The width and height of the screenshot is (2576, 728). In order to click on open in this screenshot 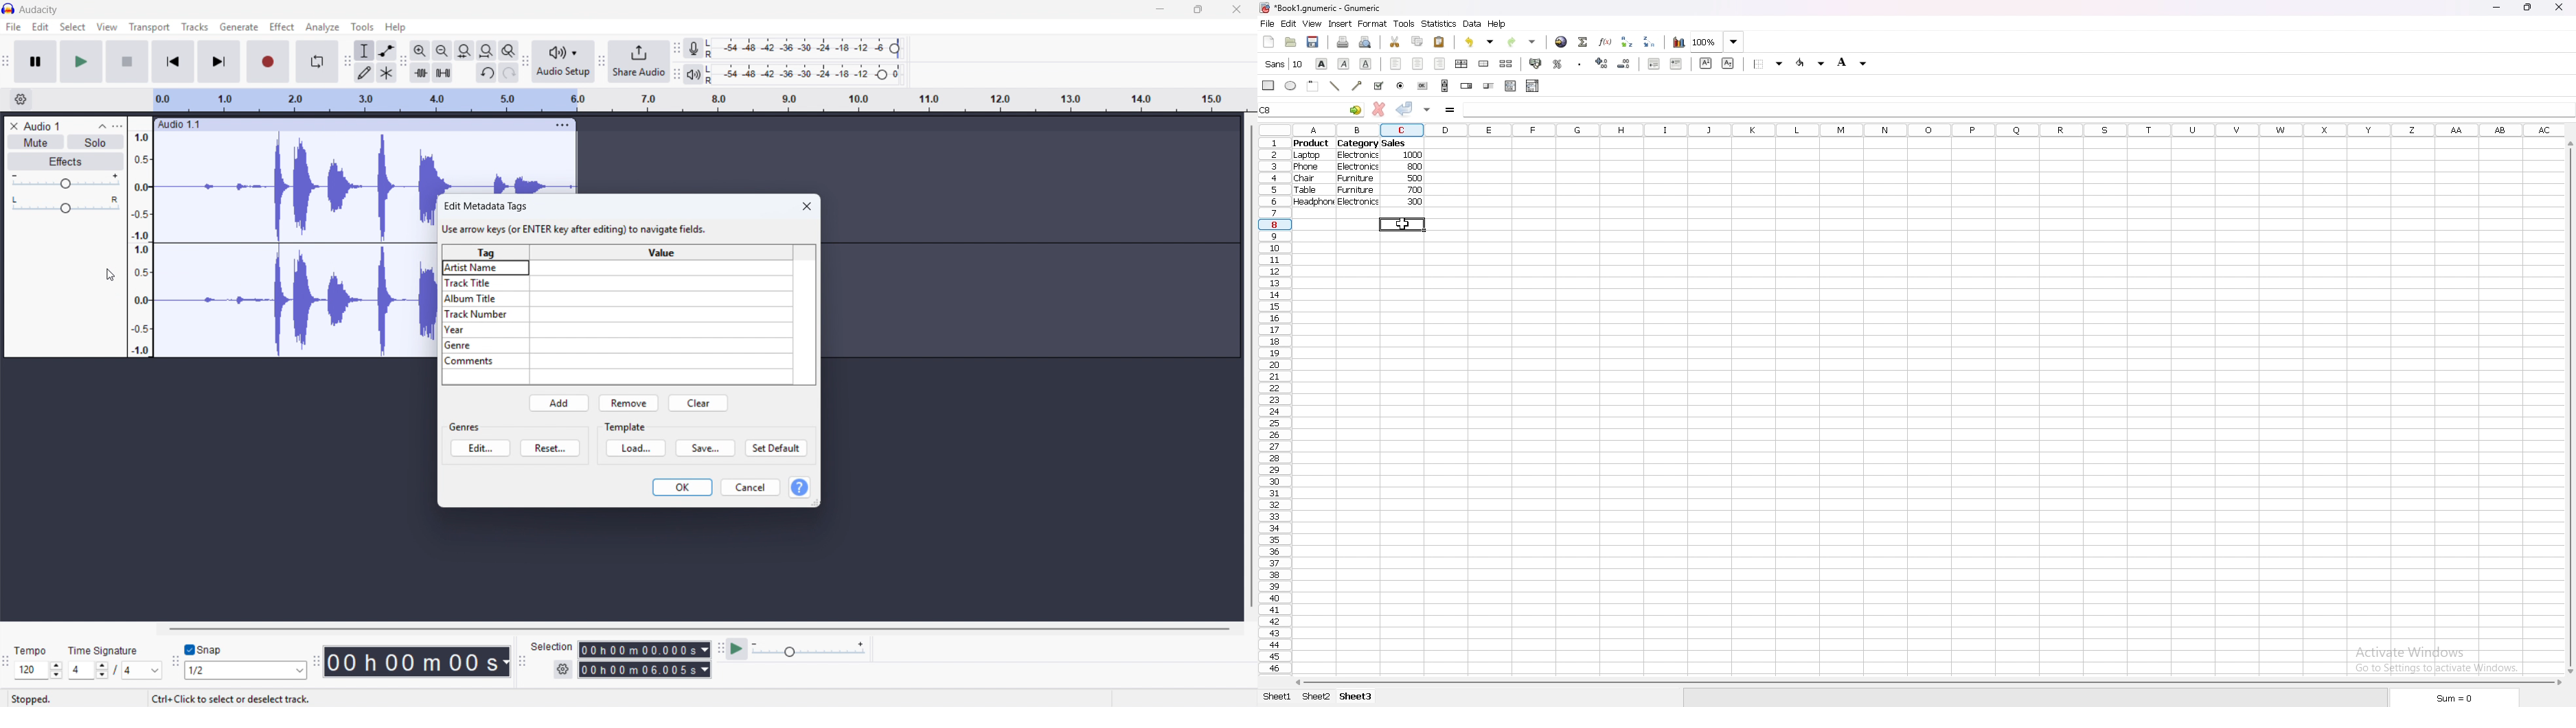, I will do `click(1292, 40)`.